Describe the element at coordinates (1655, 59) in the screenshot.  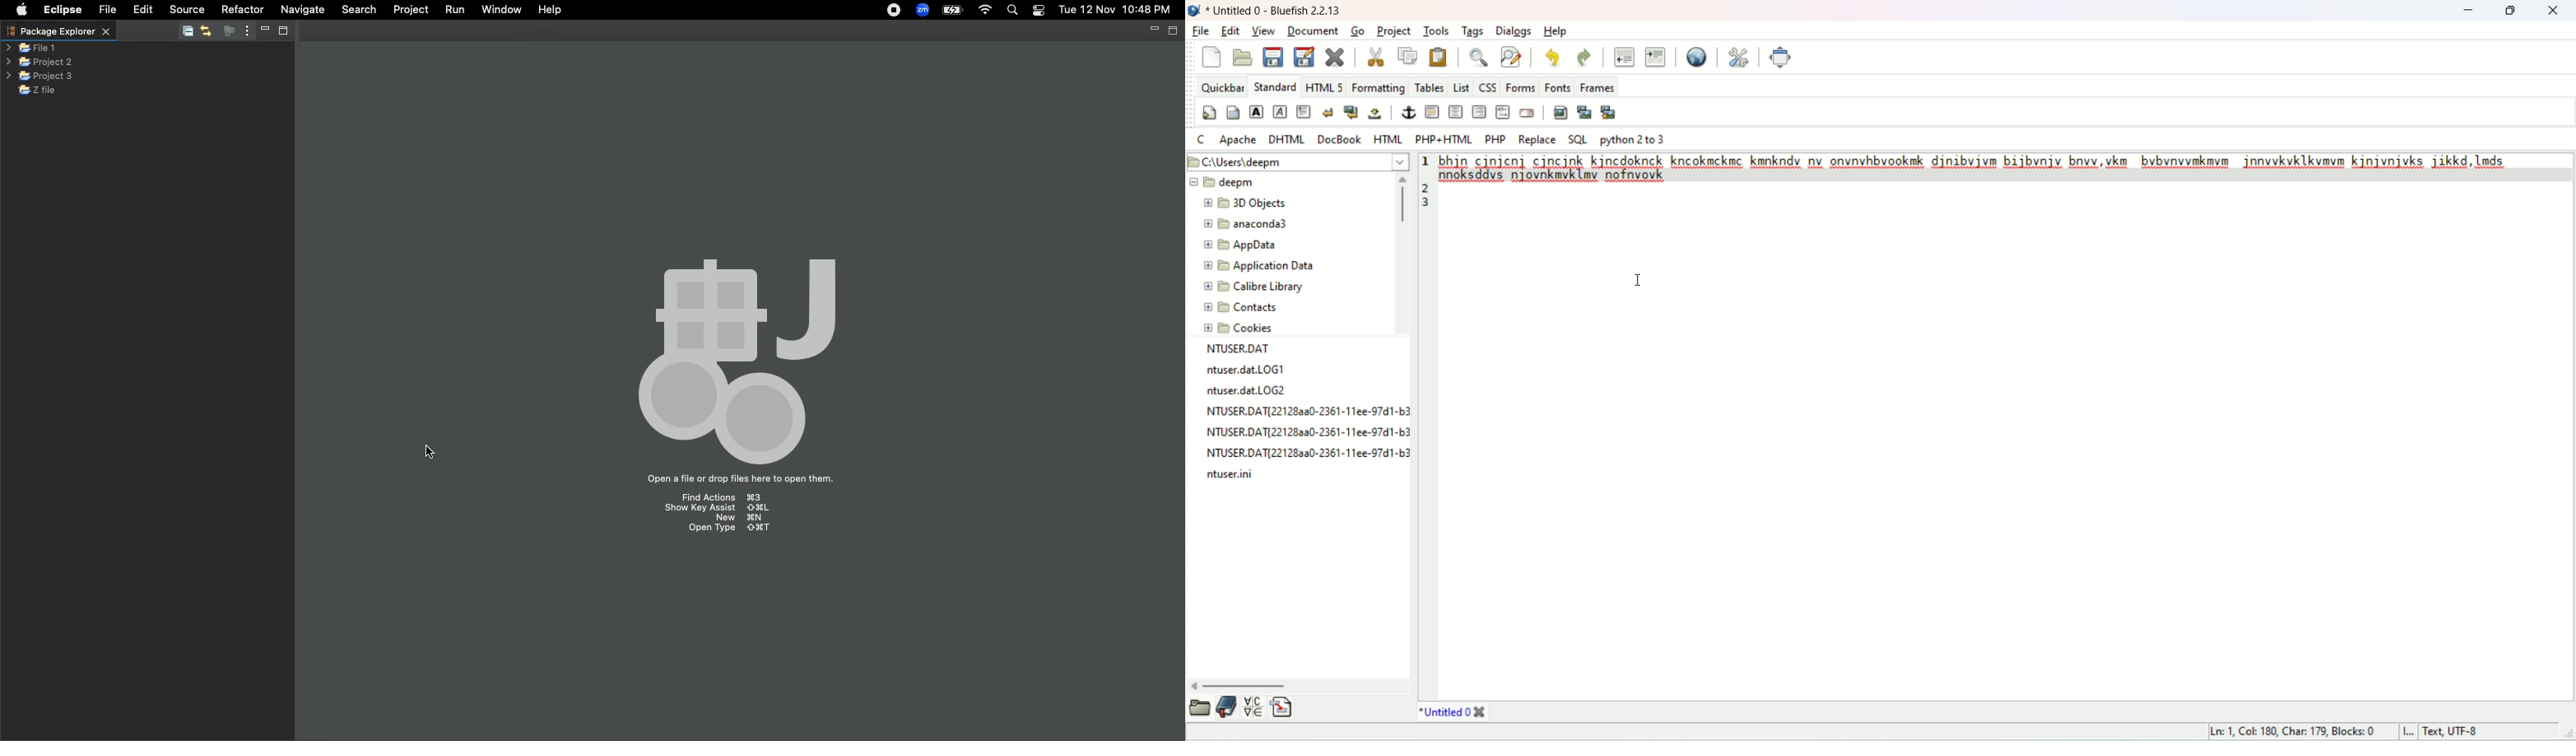
I see `indent` at that location.